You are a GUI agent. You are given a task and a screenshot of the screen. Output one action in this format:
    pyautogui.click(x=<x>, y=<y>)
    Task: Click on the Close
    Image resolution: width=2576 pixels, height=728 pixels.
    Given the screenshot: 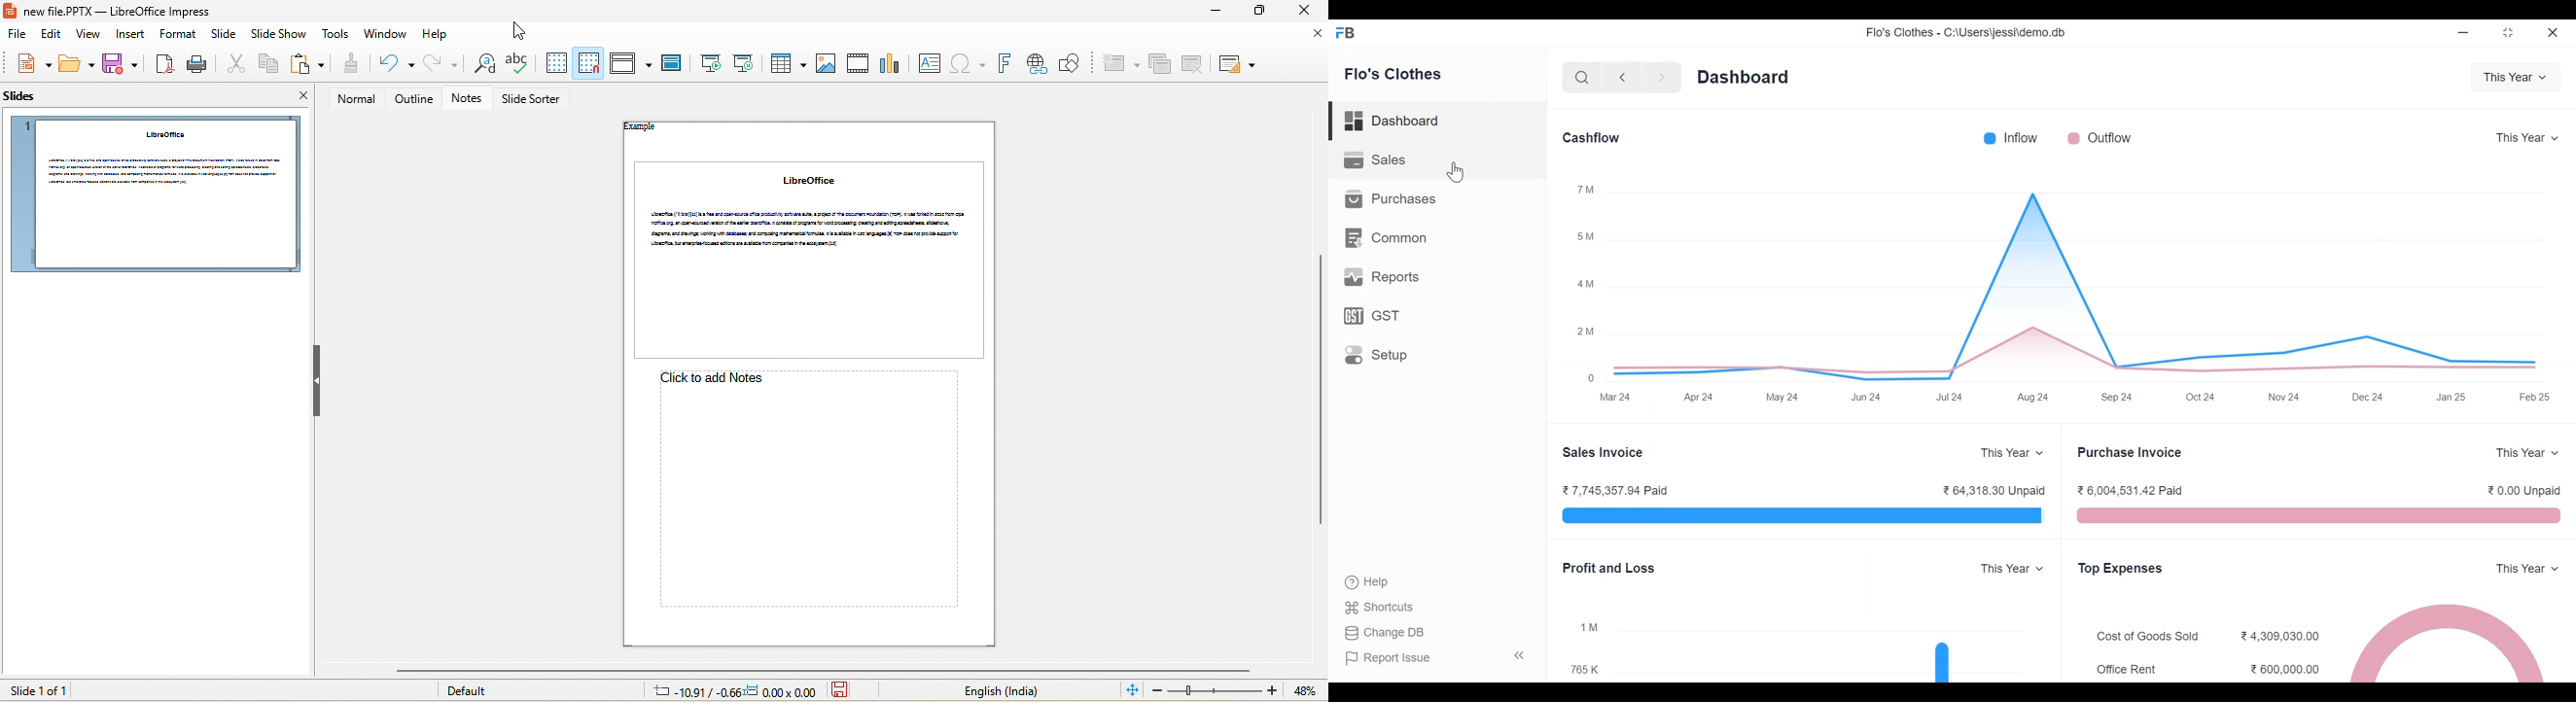 What is the action you would take?
    pyautogui.click(x=2551, y=32)
    